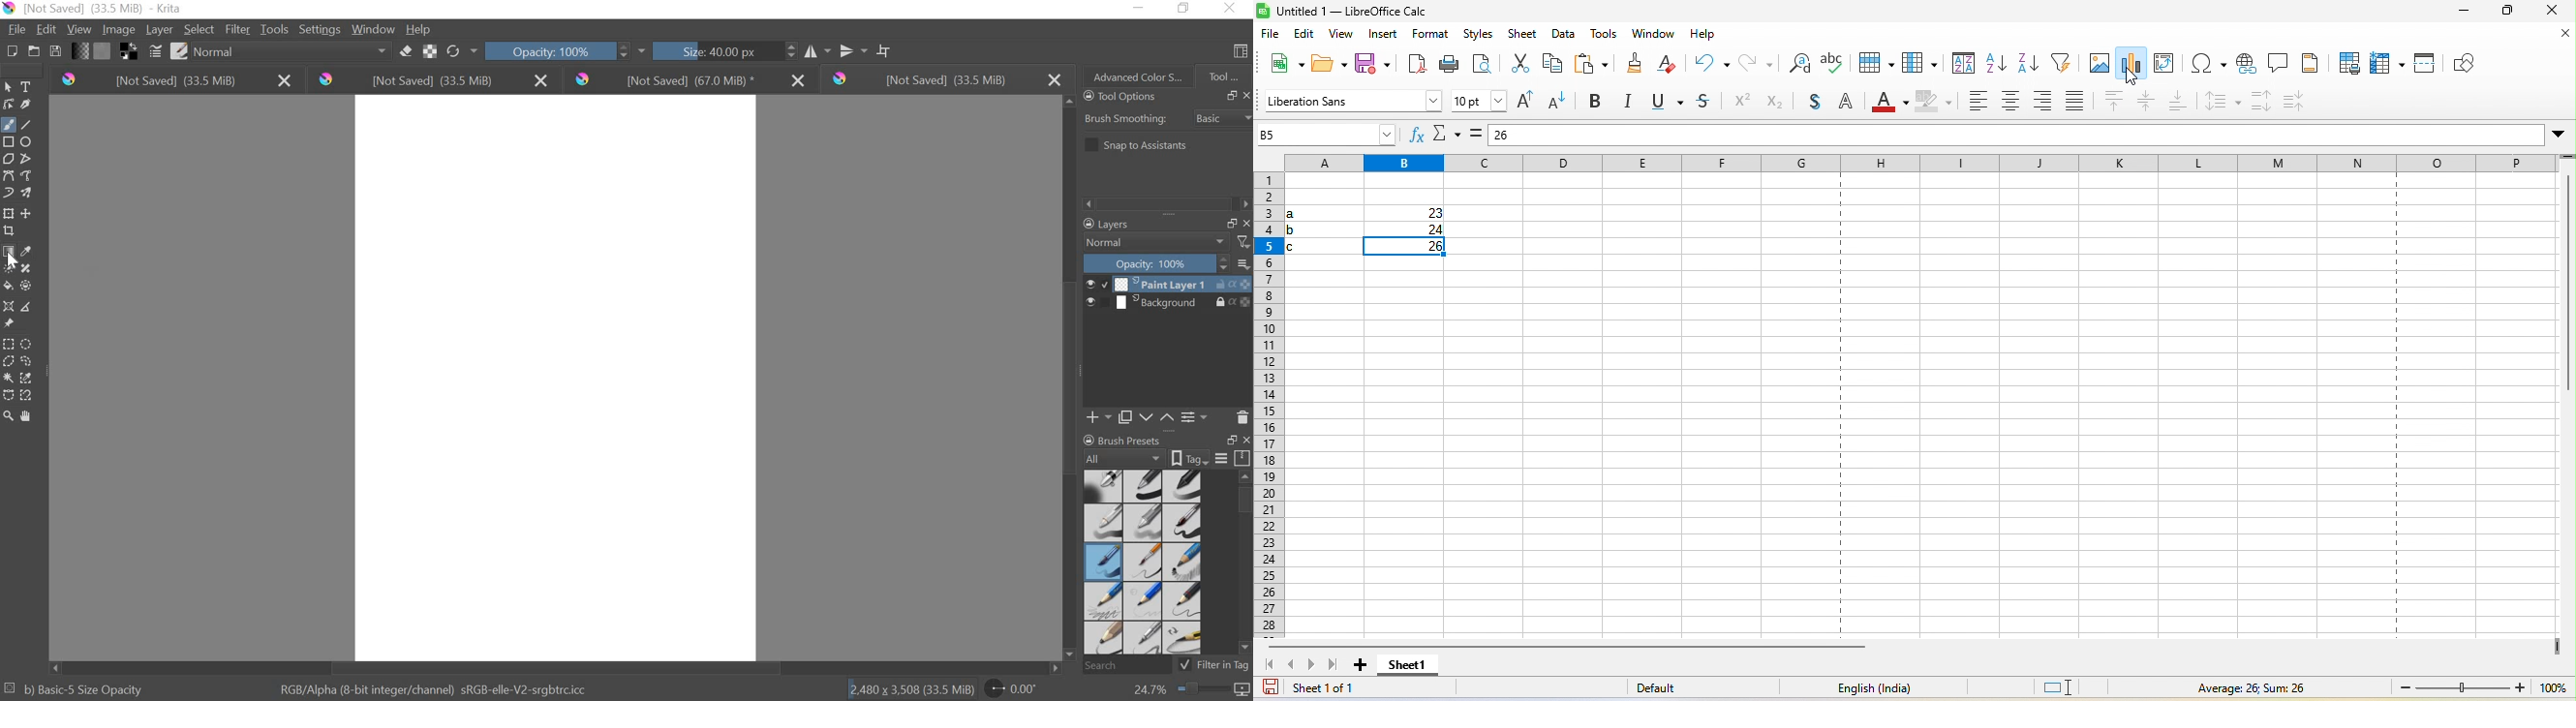  Describe the element at coordinates (1187, 691) in the screenshot. I see `ZOOM FACTOR` at that location.